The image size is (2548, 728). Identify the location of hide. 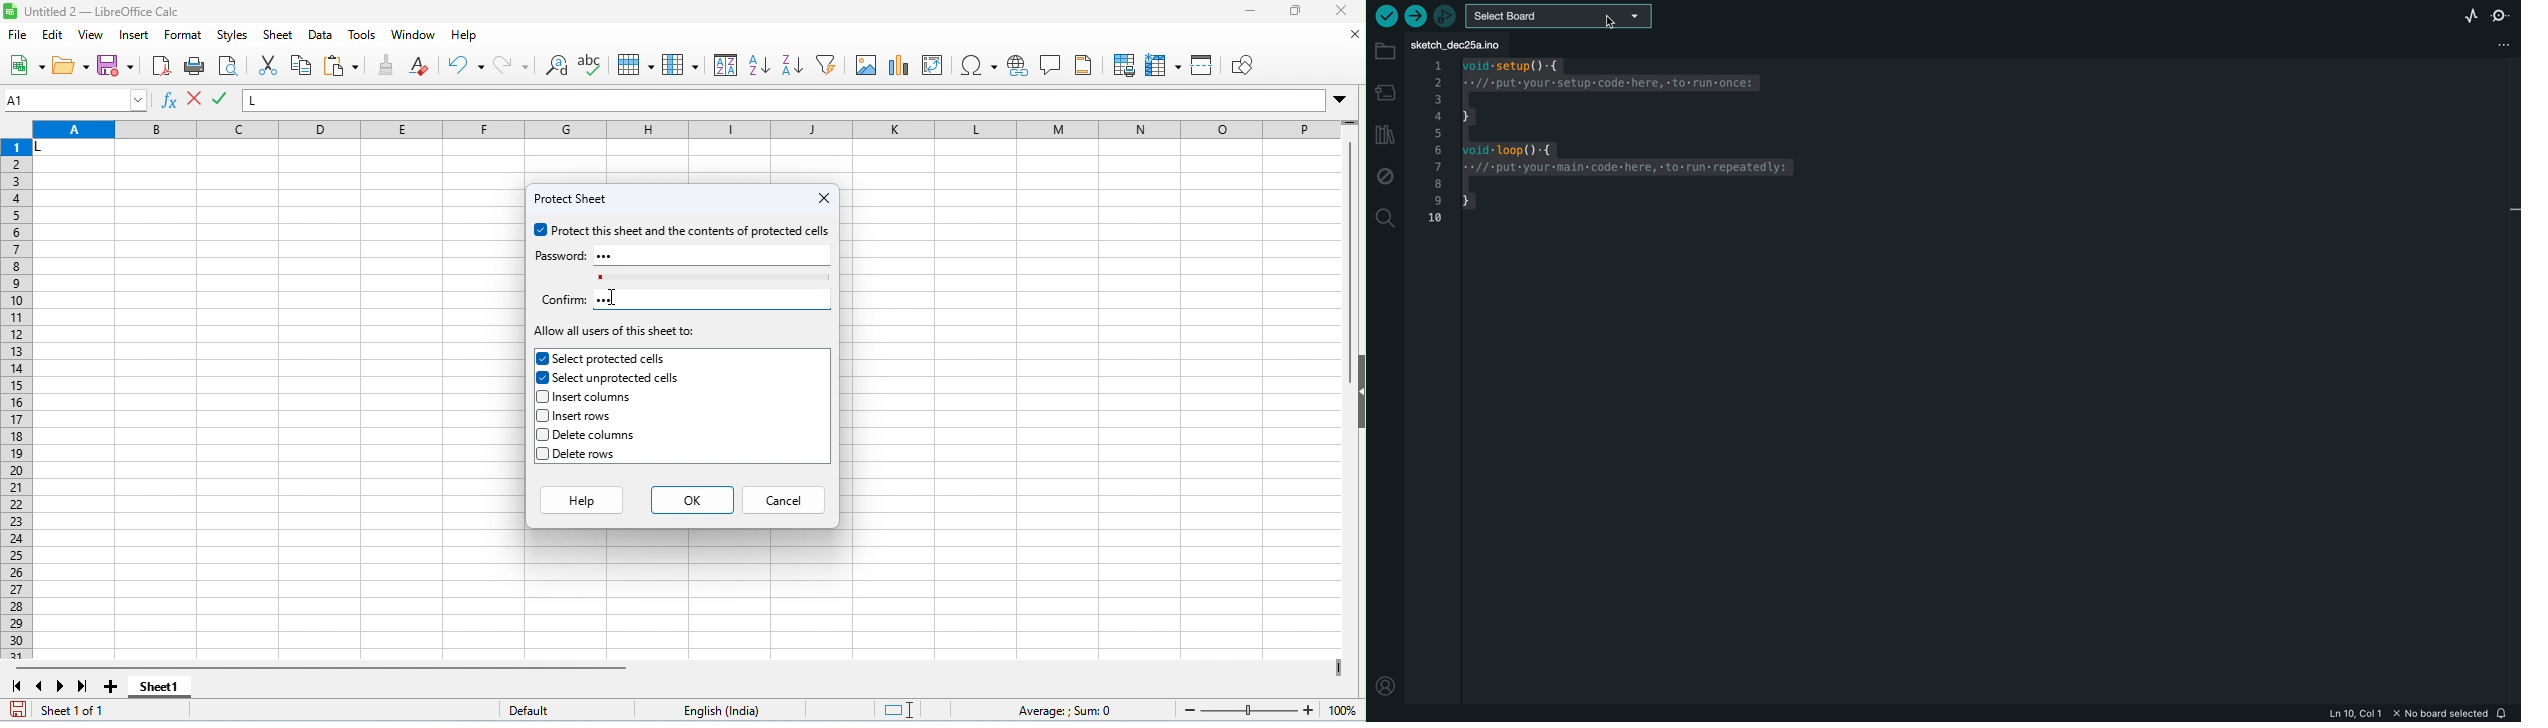
(1357, 390).